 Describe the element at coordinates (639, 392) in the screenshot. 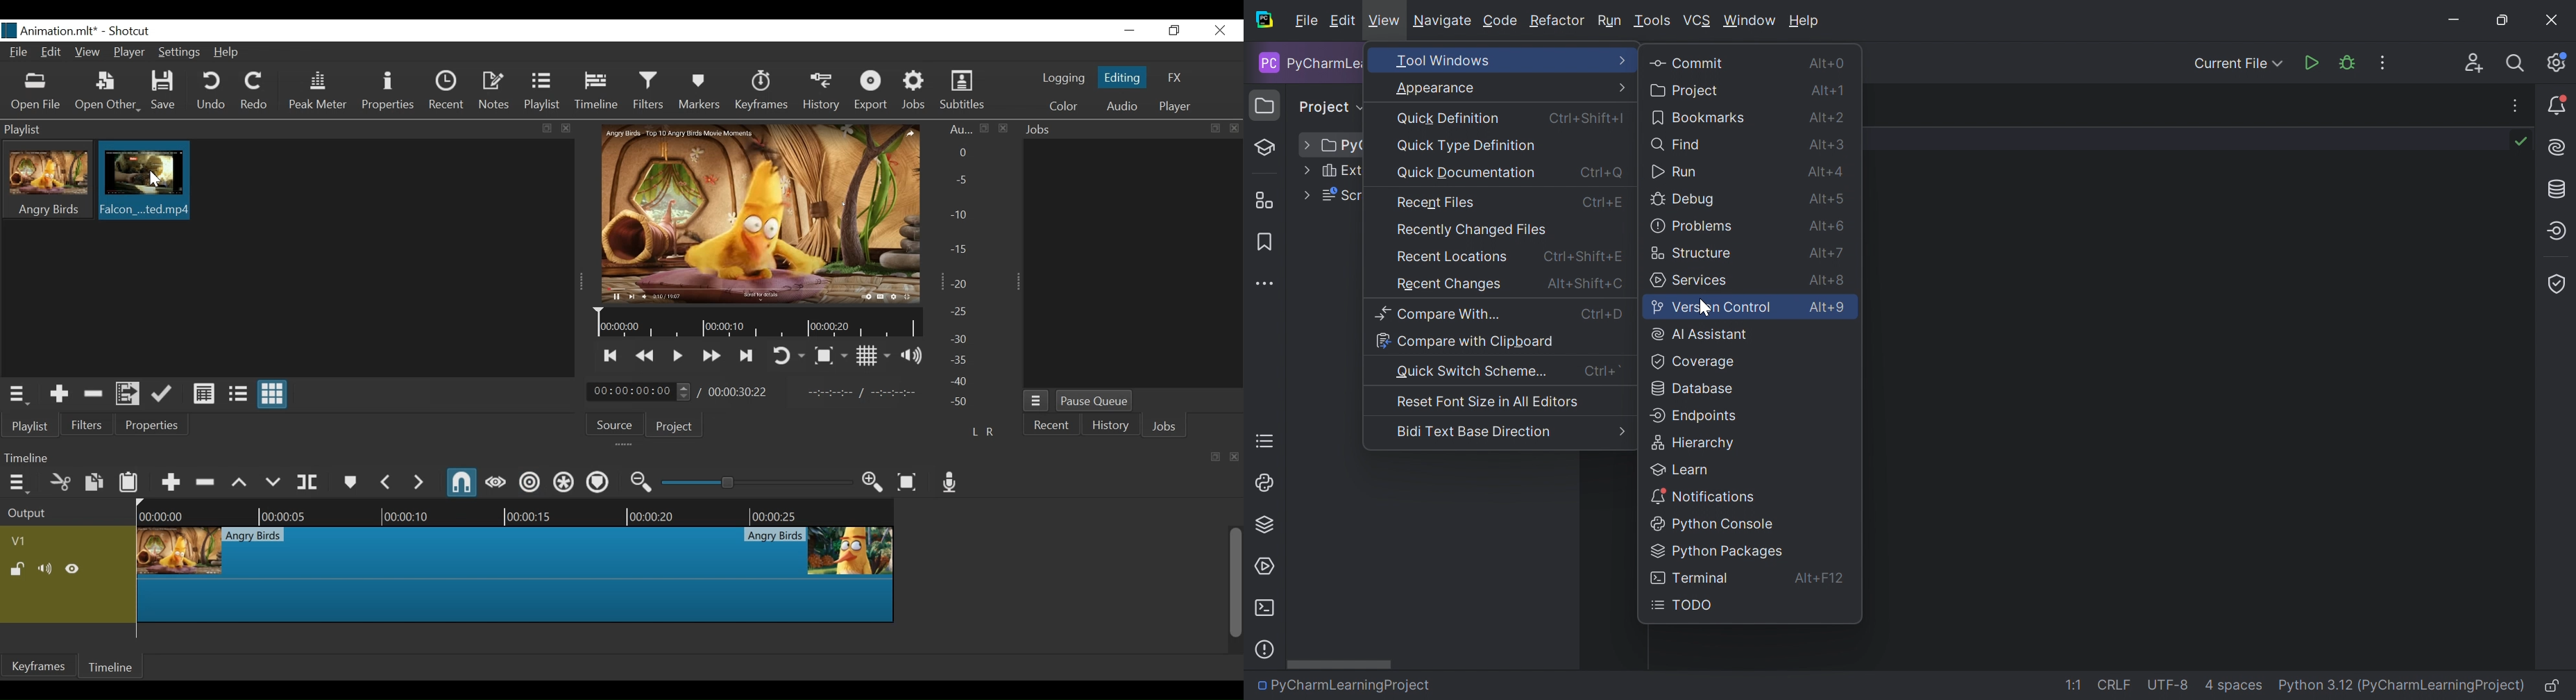

I see `Current Position` at that location.